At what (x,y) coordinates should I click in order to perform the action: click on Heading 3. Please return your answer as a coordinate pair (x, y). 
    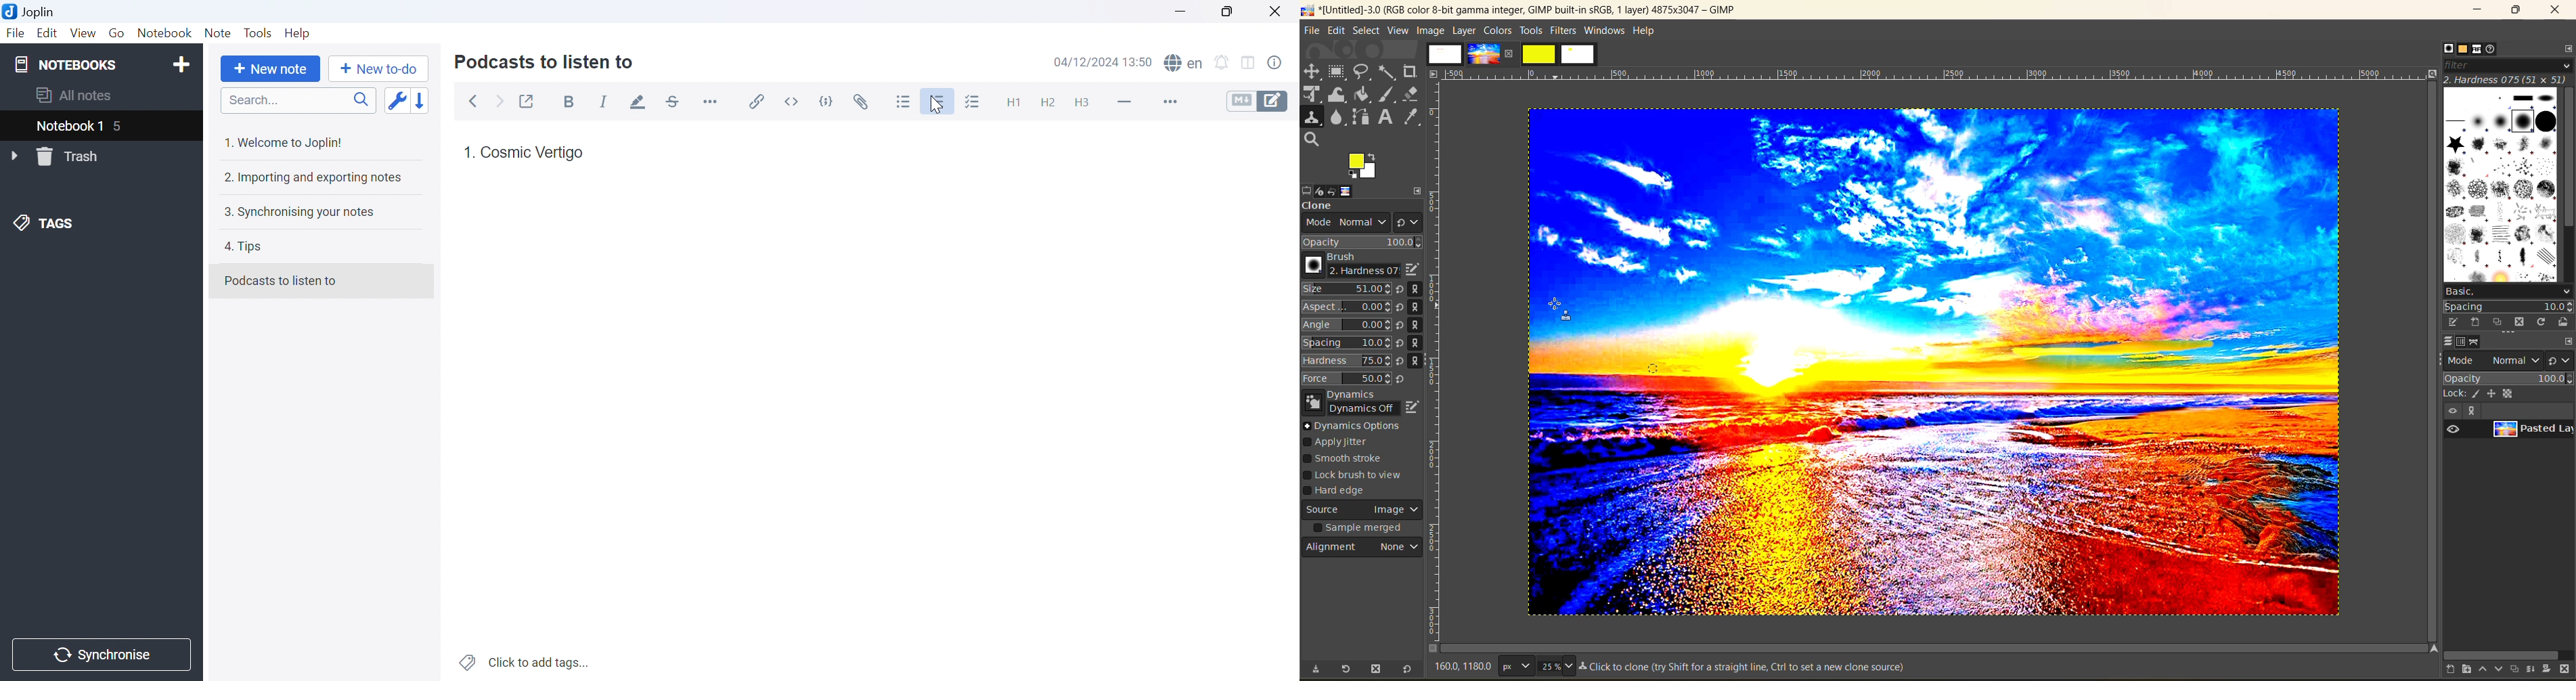
    Looking at the image, I should click on (1083, 103).